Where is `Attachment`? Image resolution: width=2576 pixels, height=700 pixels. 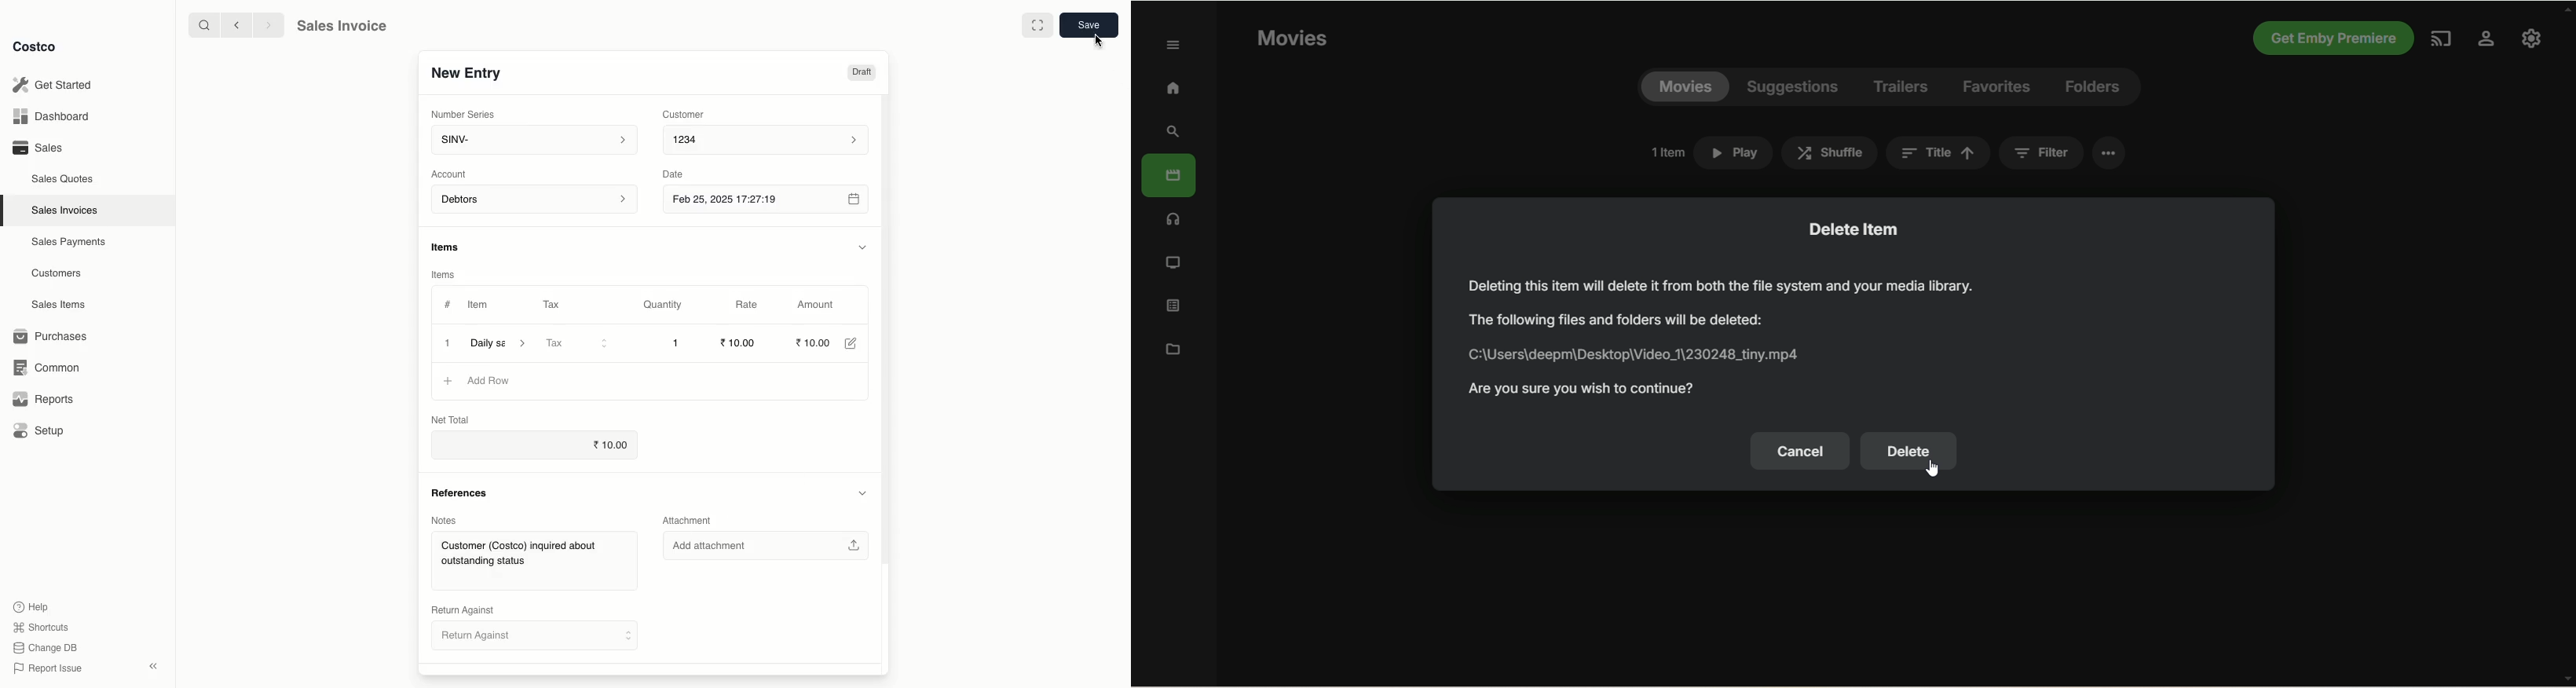 Attachment is located at coordinates (690, 520).